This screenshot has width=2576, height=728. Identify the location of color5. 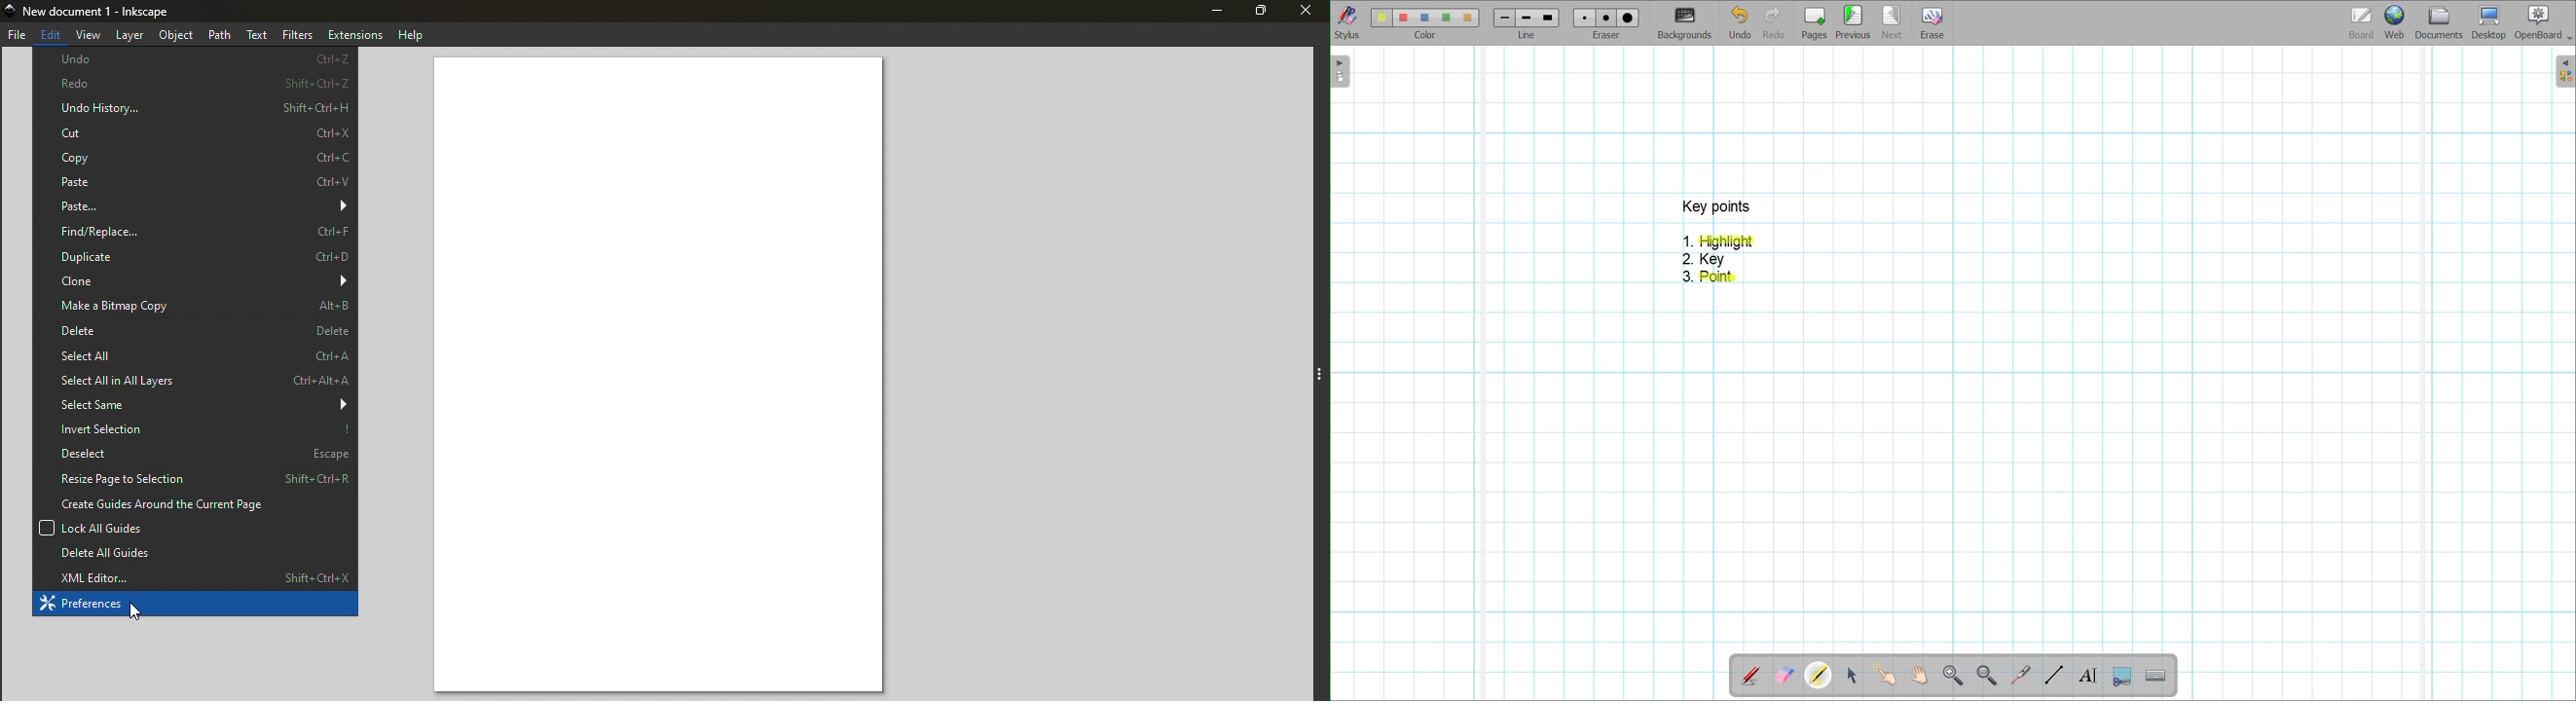
(1466, 18).